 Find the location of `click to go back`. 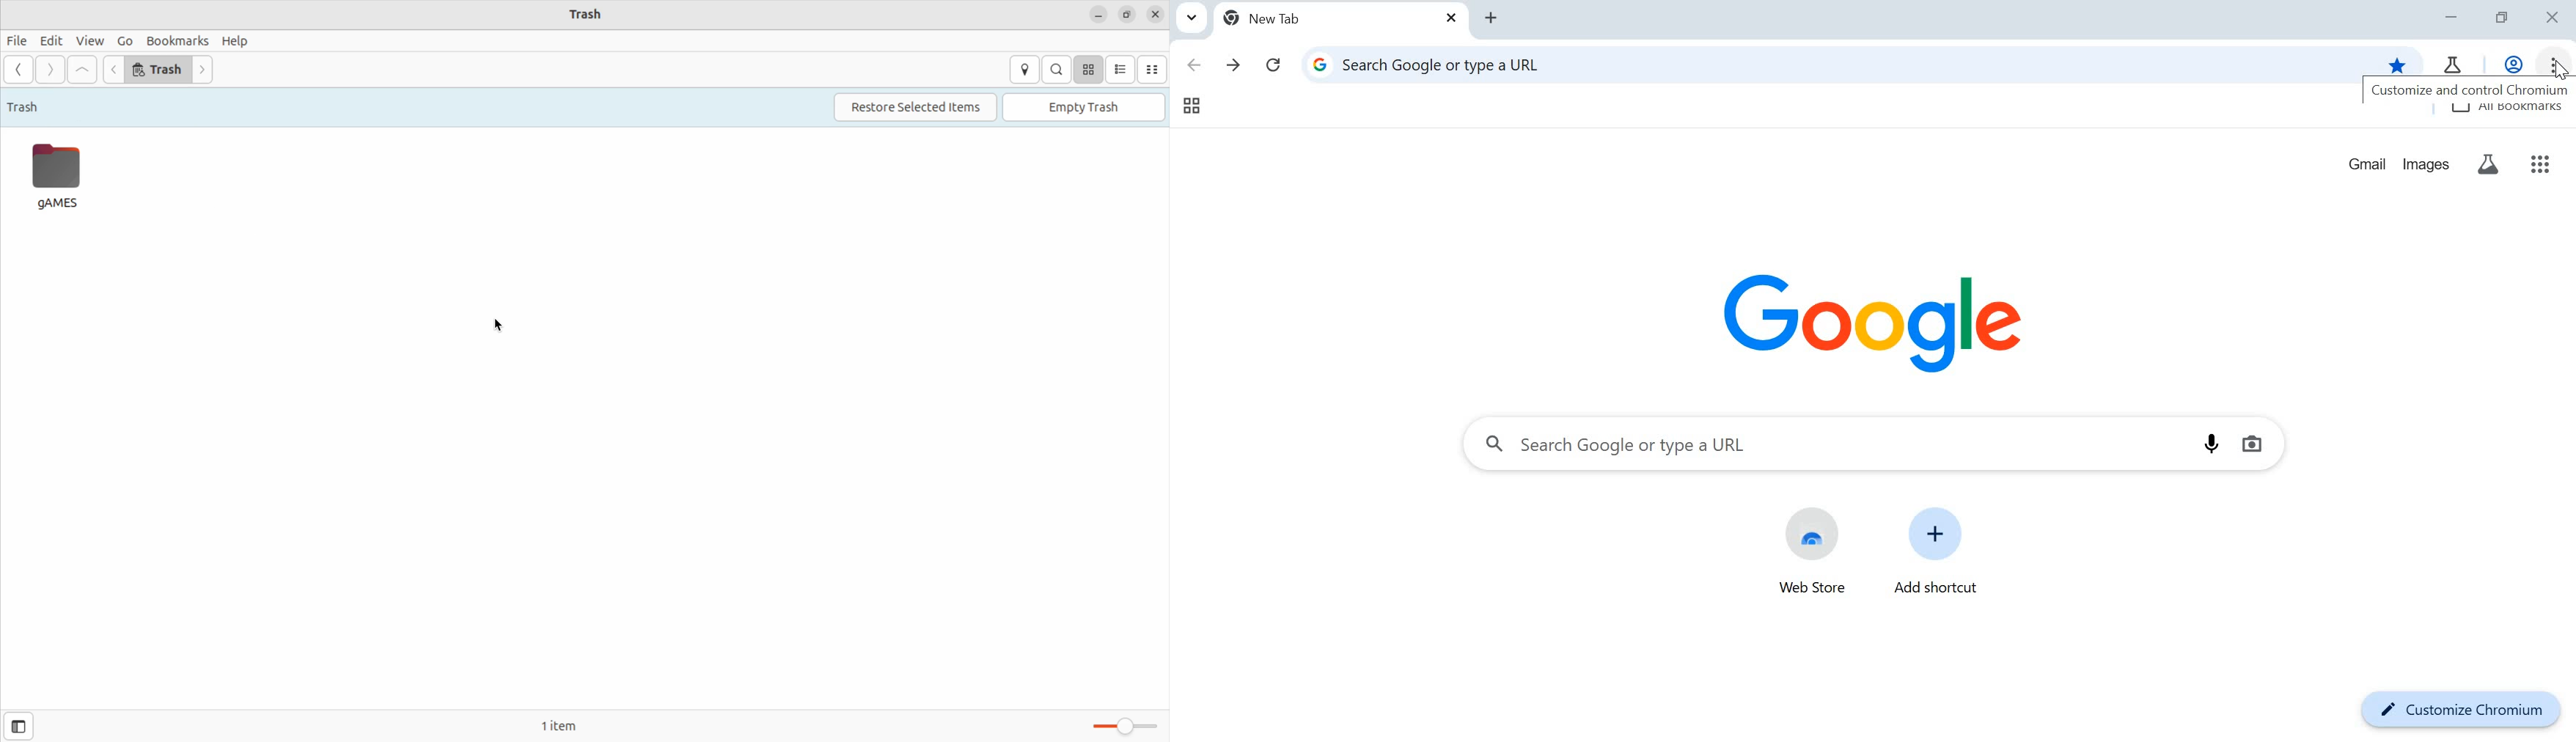

click to go back is located at coordinates (1189, 64).